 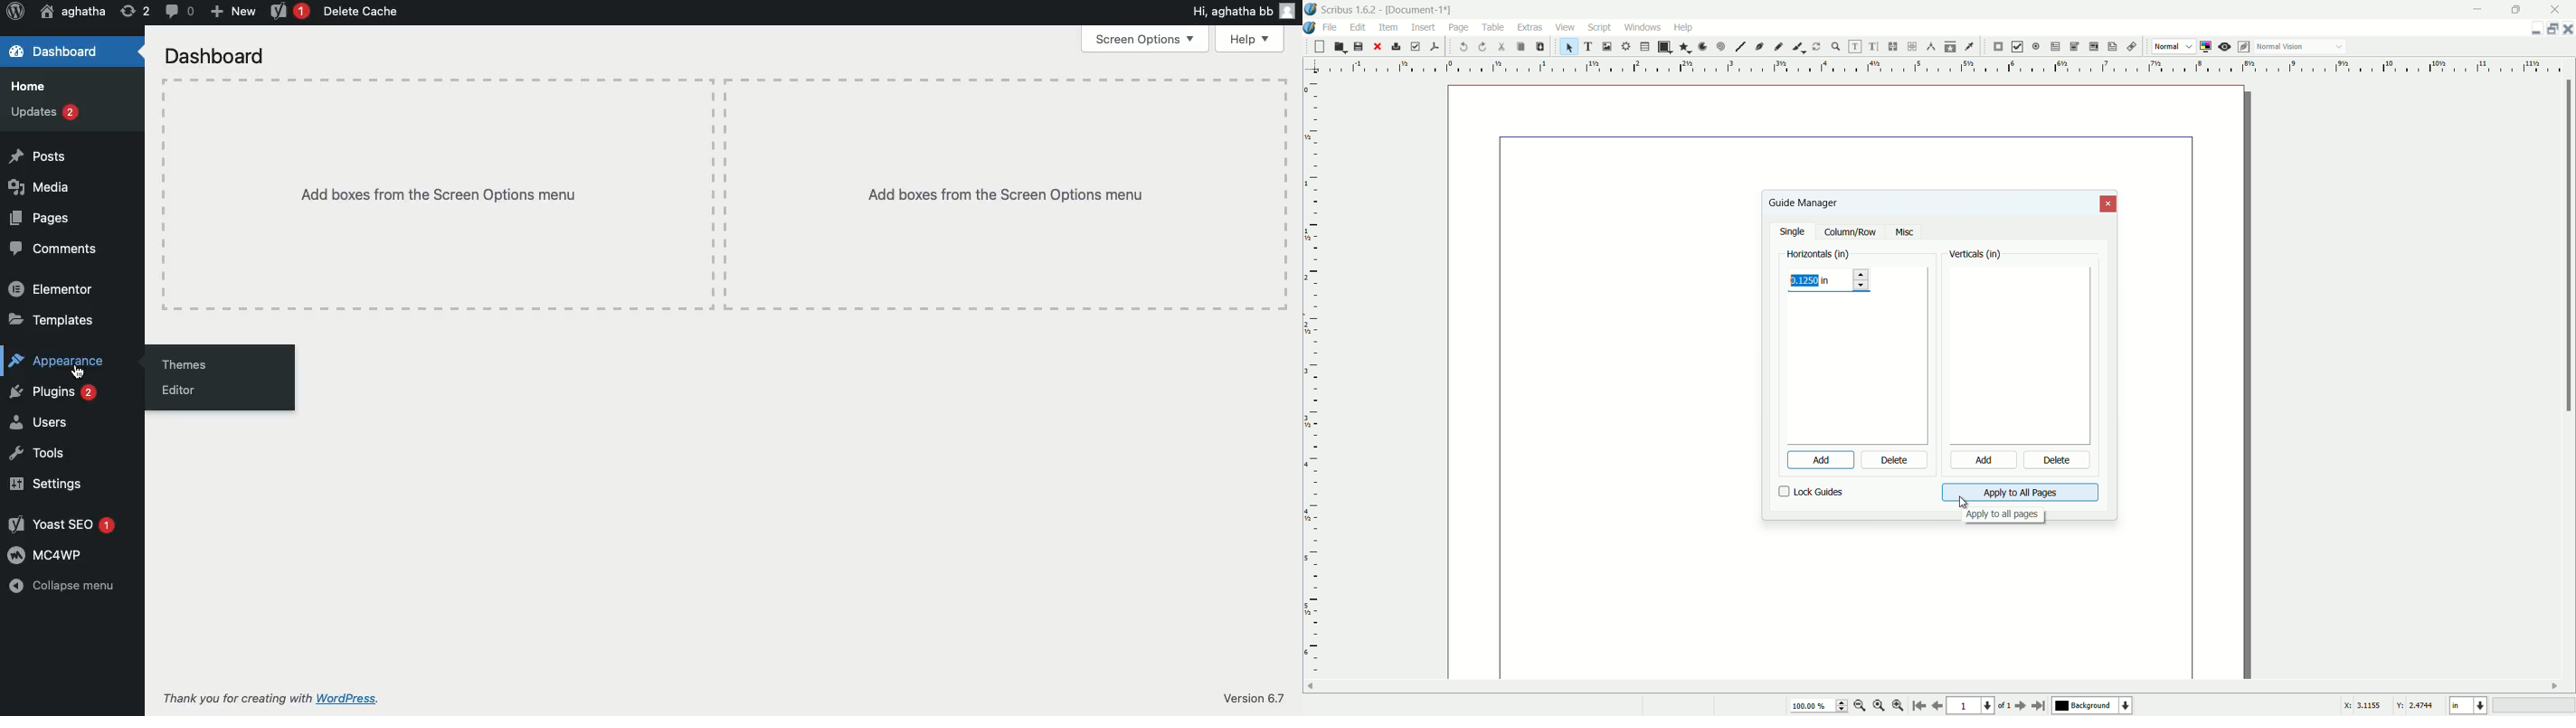 I want to click on view menu, so click(x=1563, y=27).